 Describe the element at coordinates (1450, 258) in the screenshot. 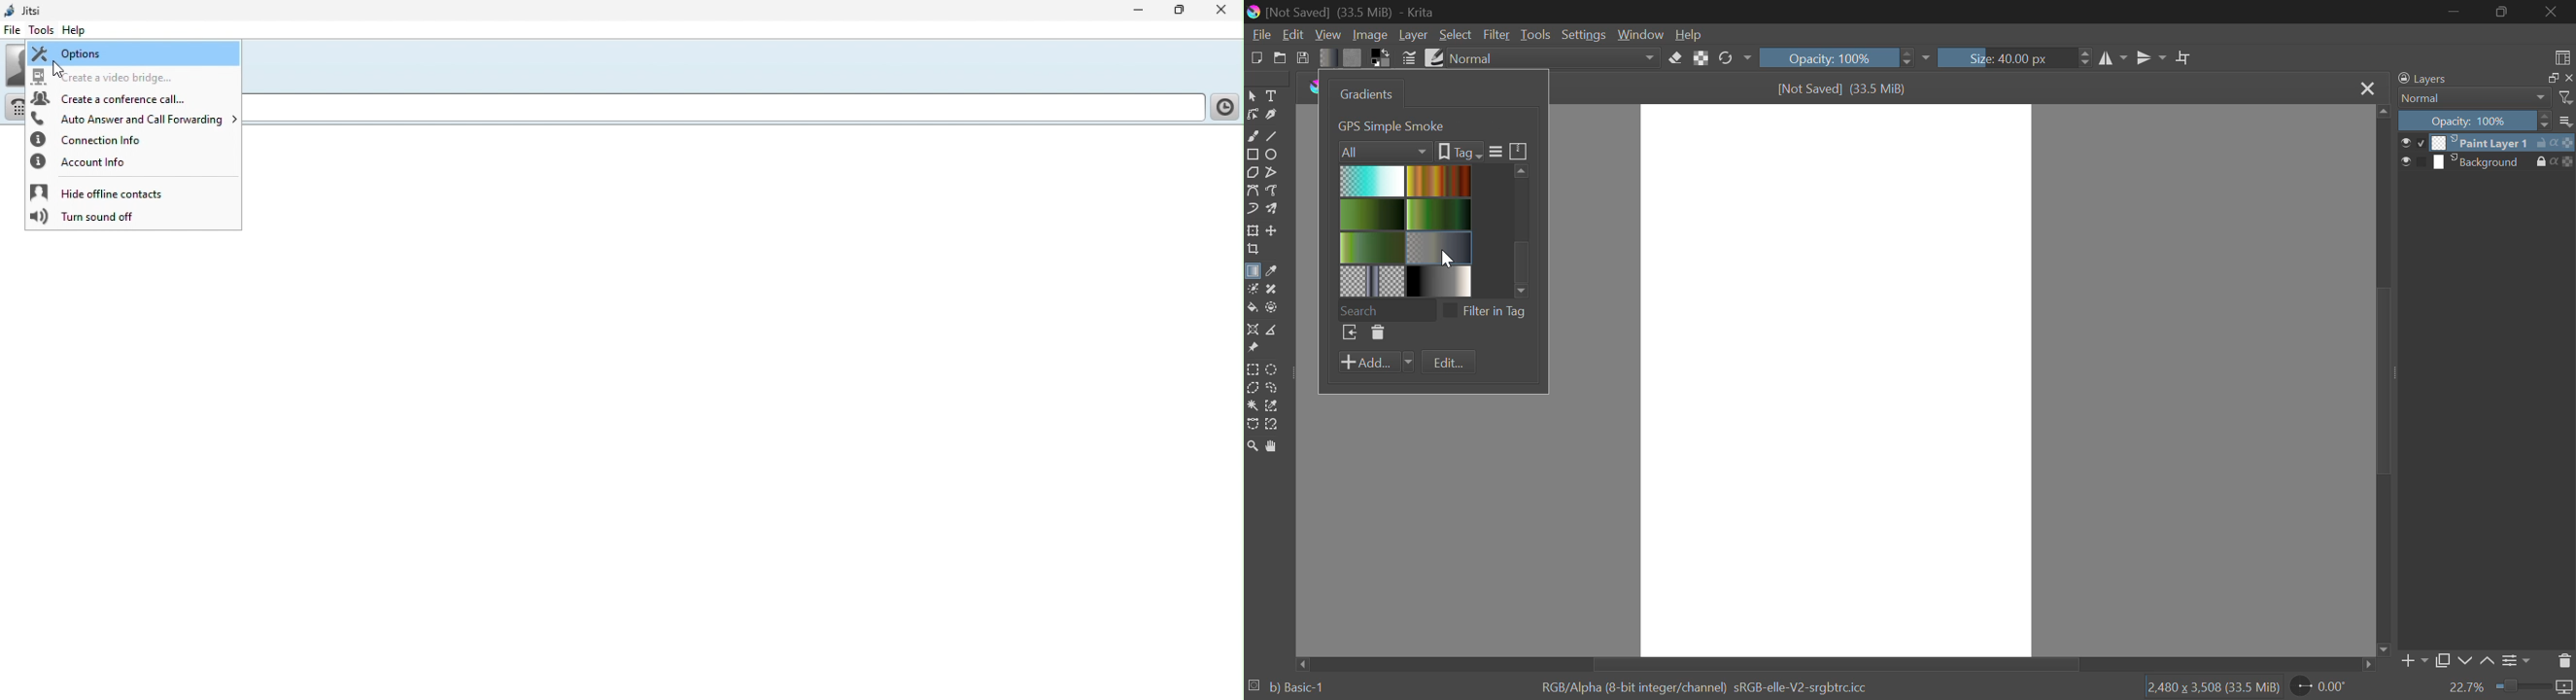

I see `cursor` at that location.